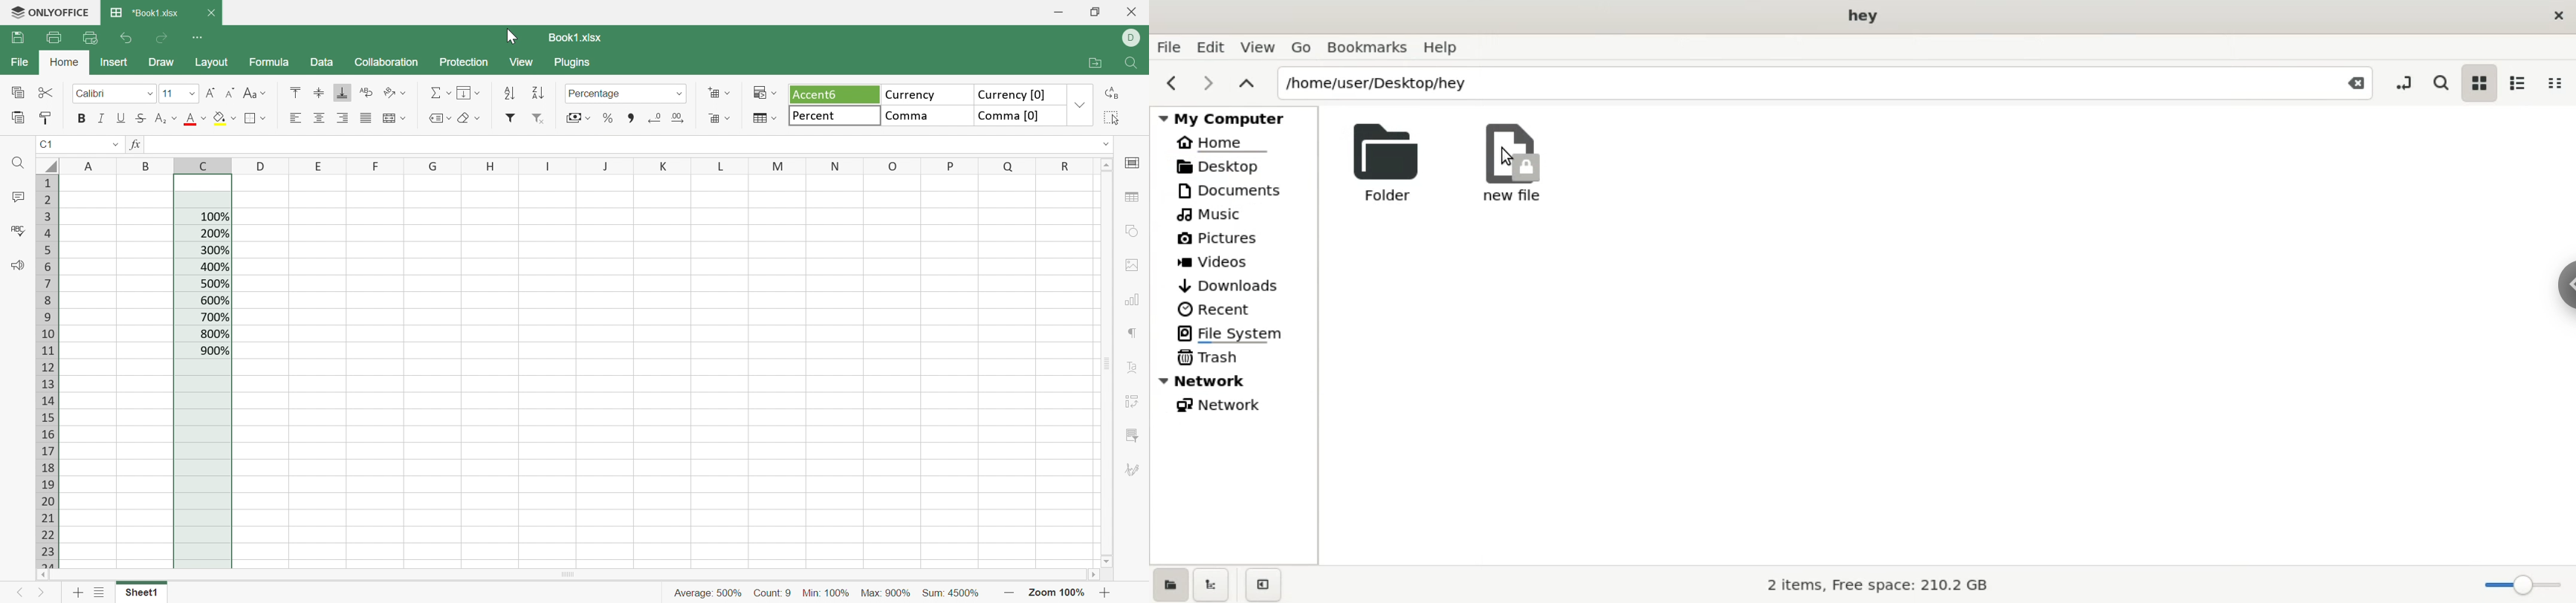  Describe the element at coordinates (664, 166) in the screenshot. I see `K` at that location.